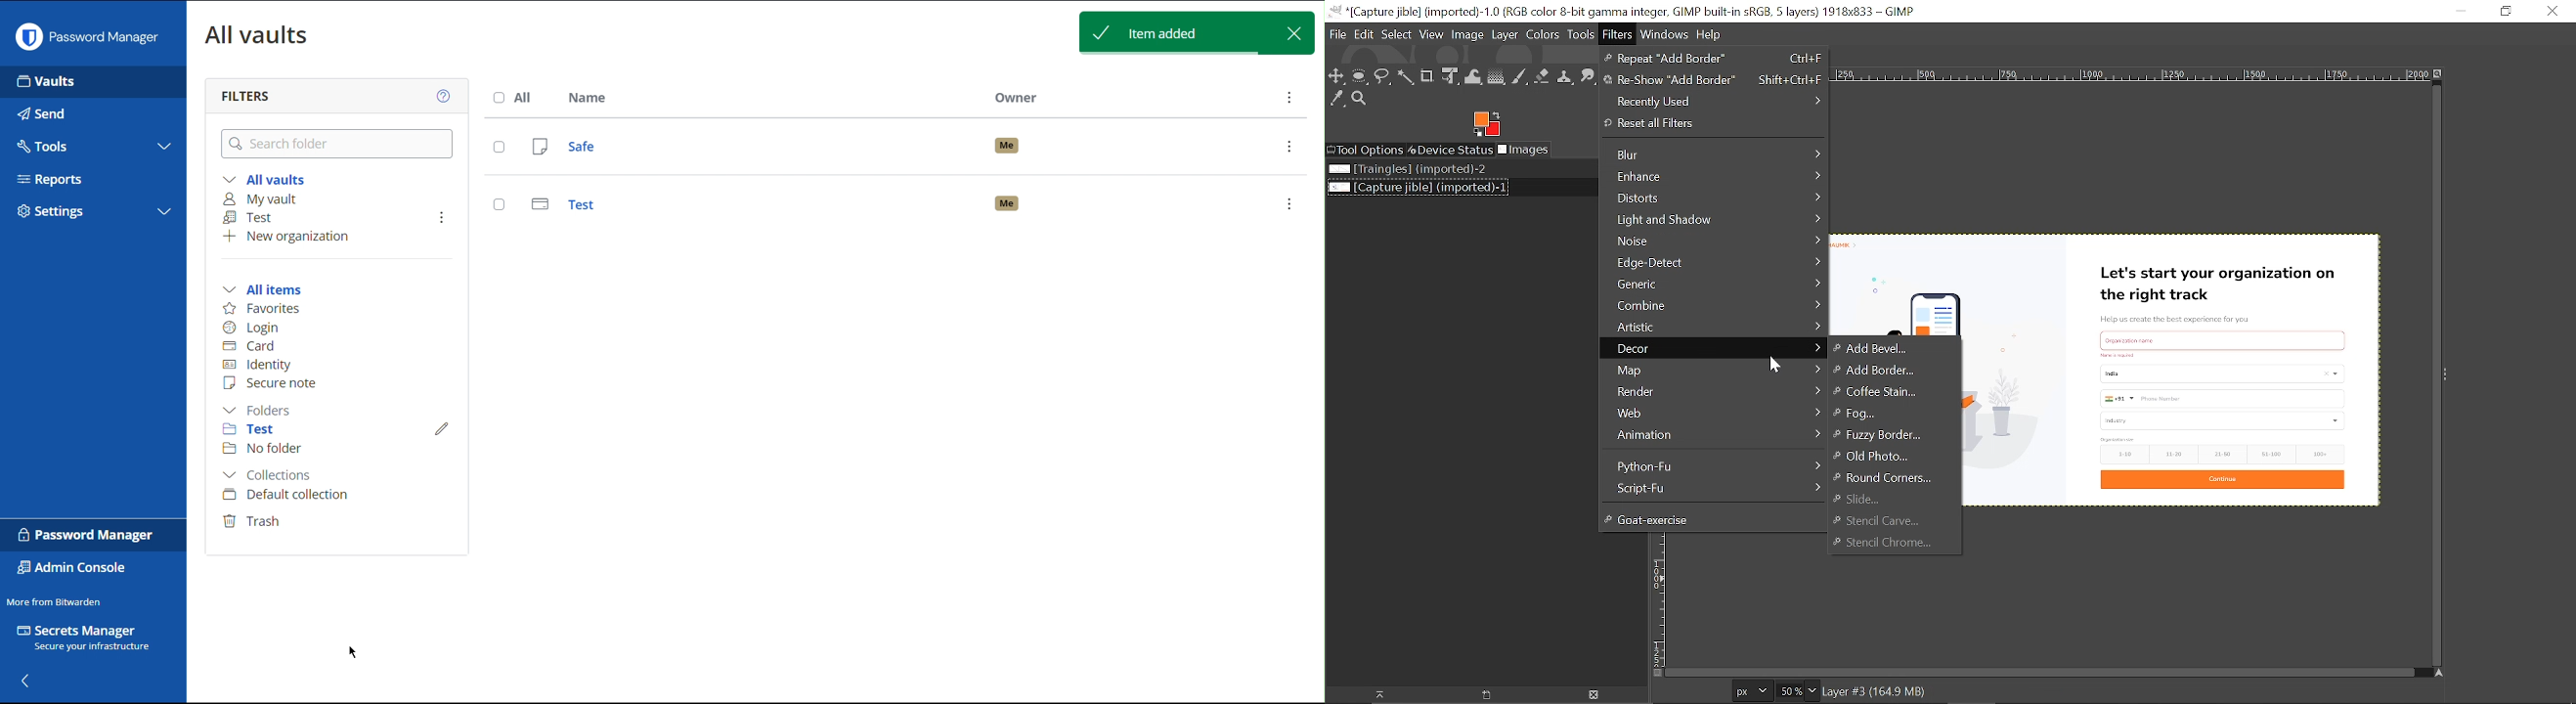 The height and width of the screenshot is (728, 2576). I want to click on Script-Fu, so click(1711, 488).